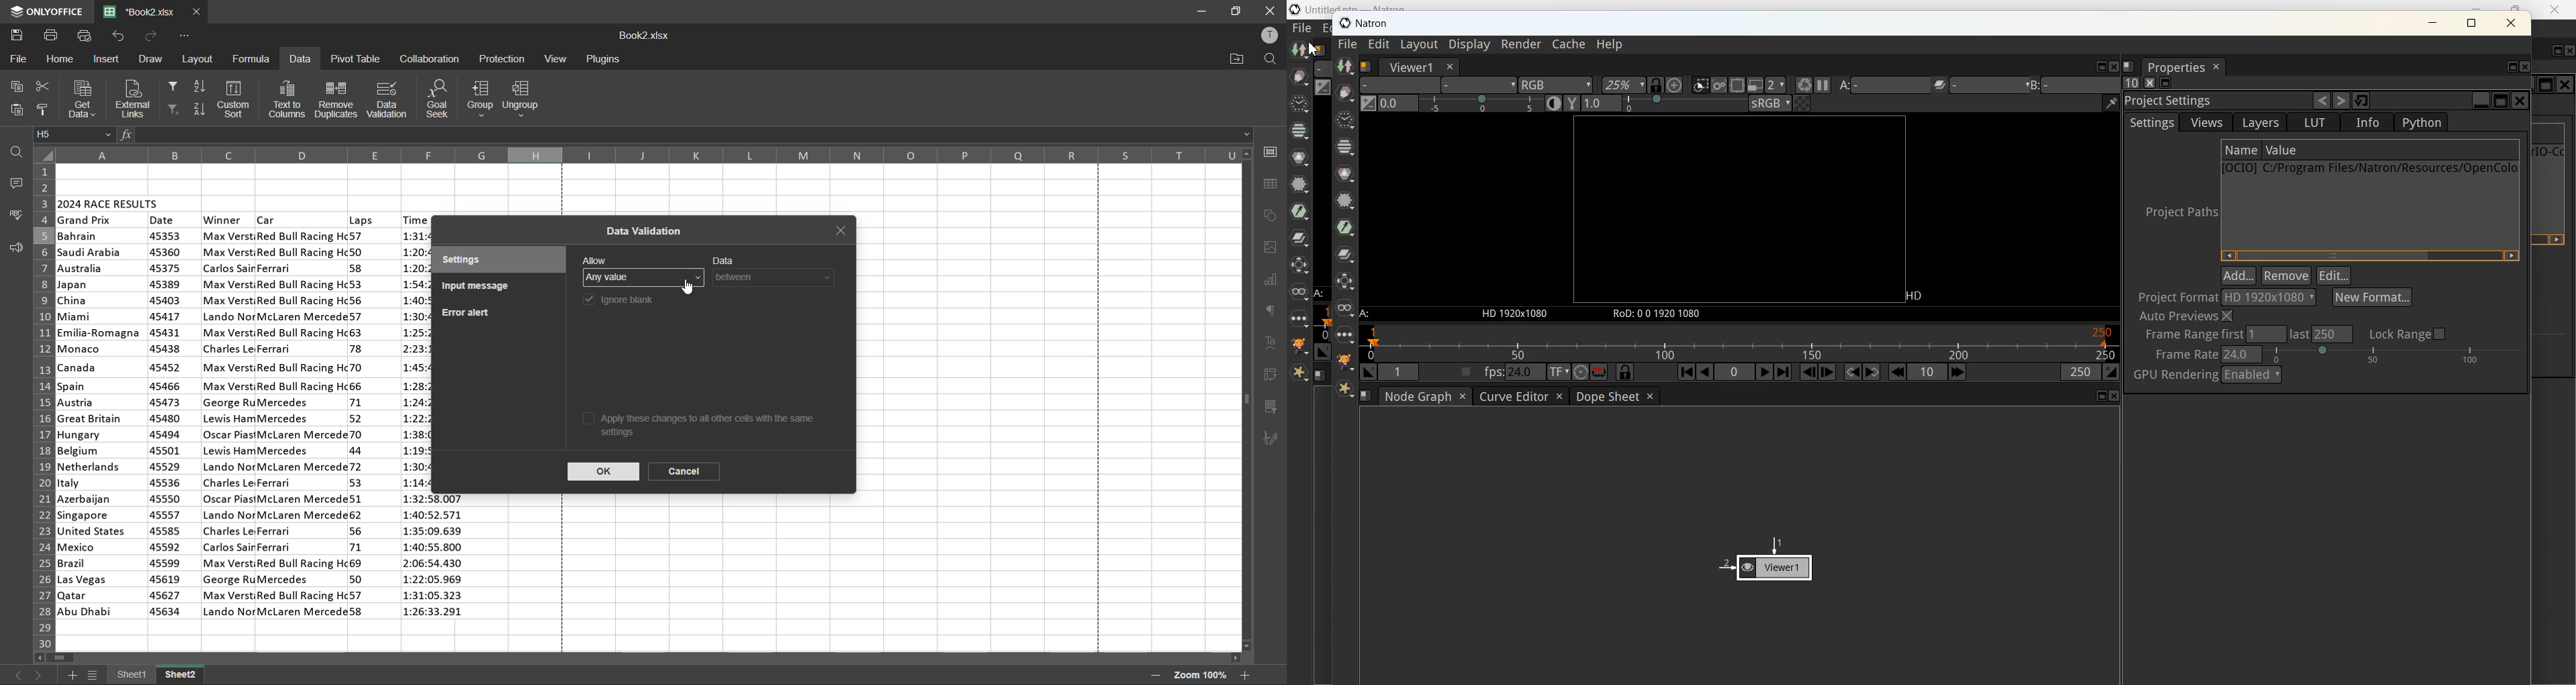 This screenshot has height=700, width=2576. Describe the element at coordinates (1271, 282) in the screenshot. I see `charts` at that location.